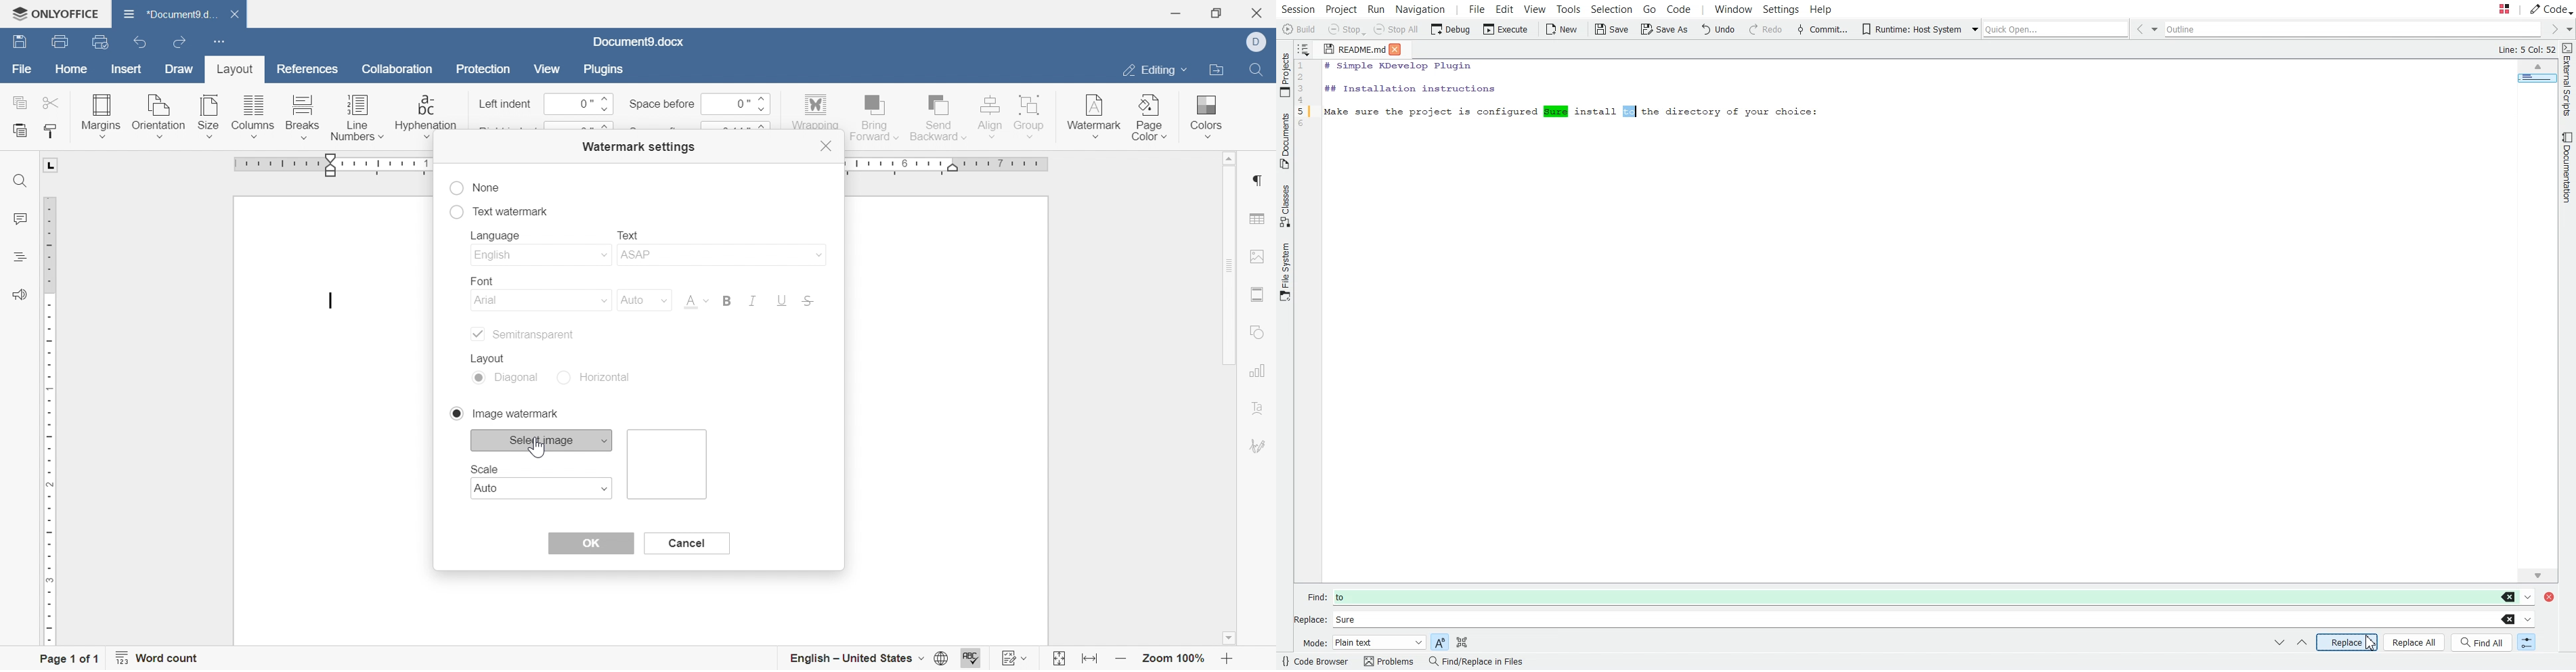 This screenshot has width=2576, height=672. I want to click on horizontal, so click(600, 377).